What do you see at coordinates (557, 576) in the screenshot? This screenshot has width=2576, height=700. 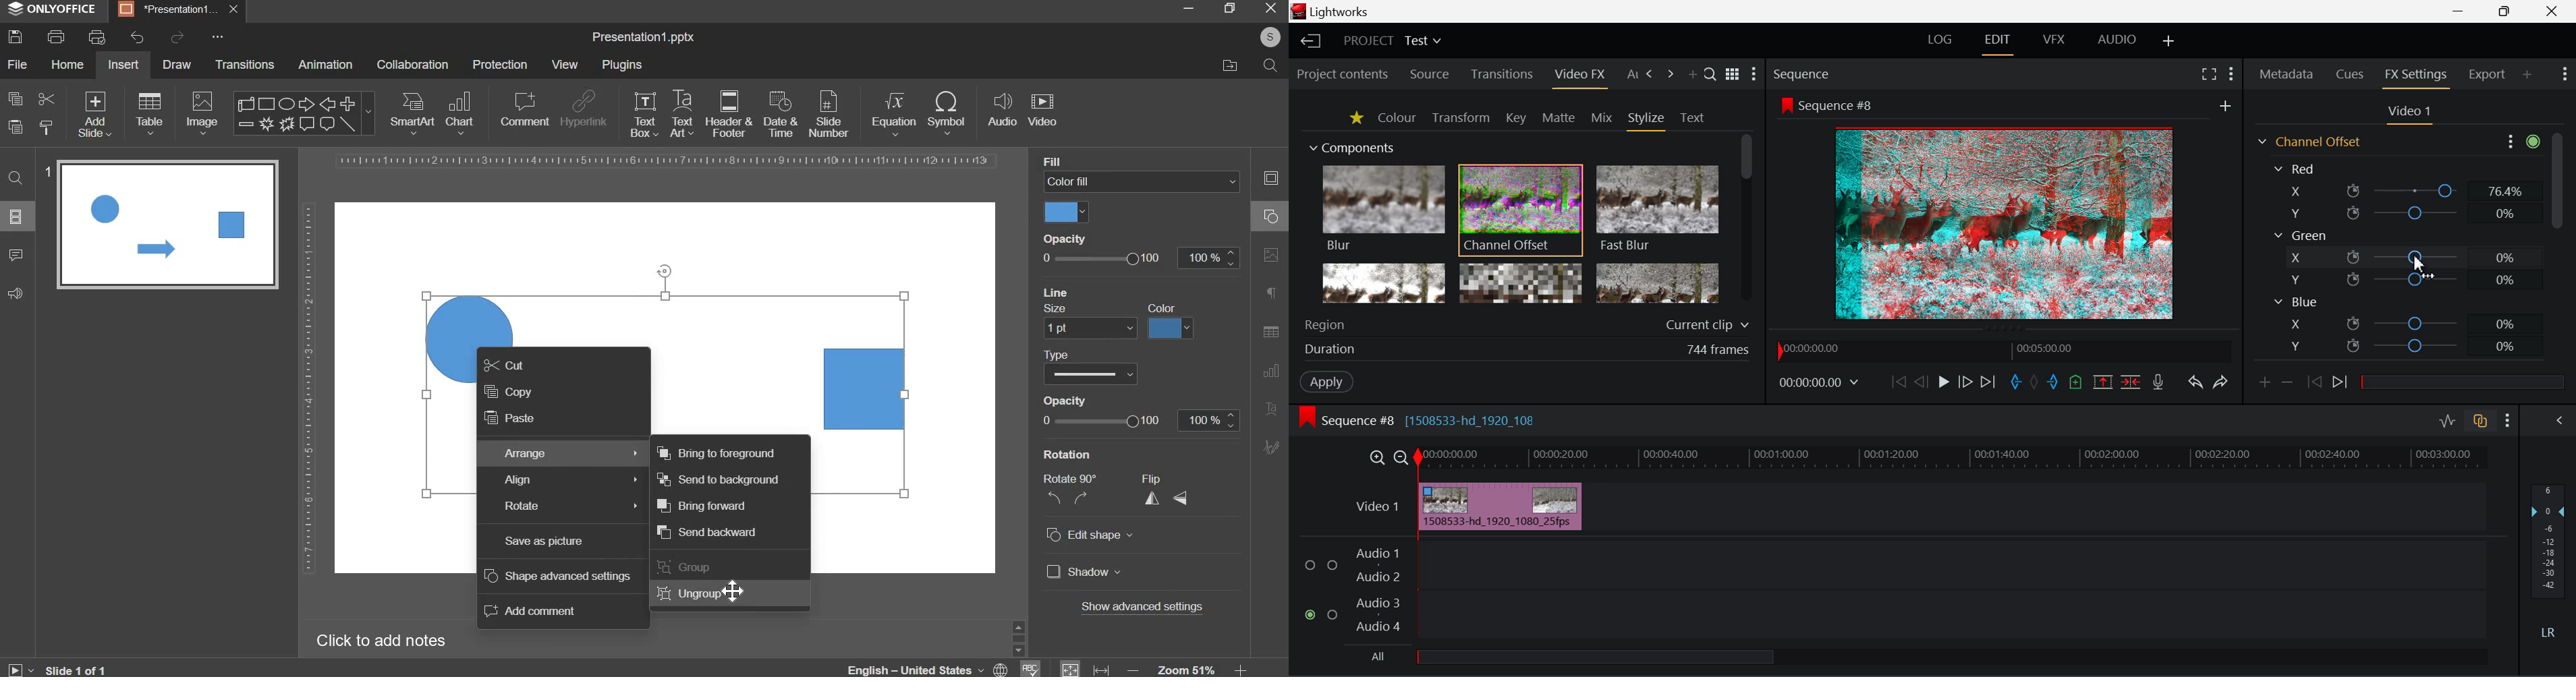 I see `shape advanced settings` at bounding box center [557, 576].